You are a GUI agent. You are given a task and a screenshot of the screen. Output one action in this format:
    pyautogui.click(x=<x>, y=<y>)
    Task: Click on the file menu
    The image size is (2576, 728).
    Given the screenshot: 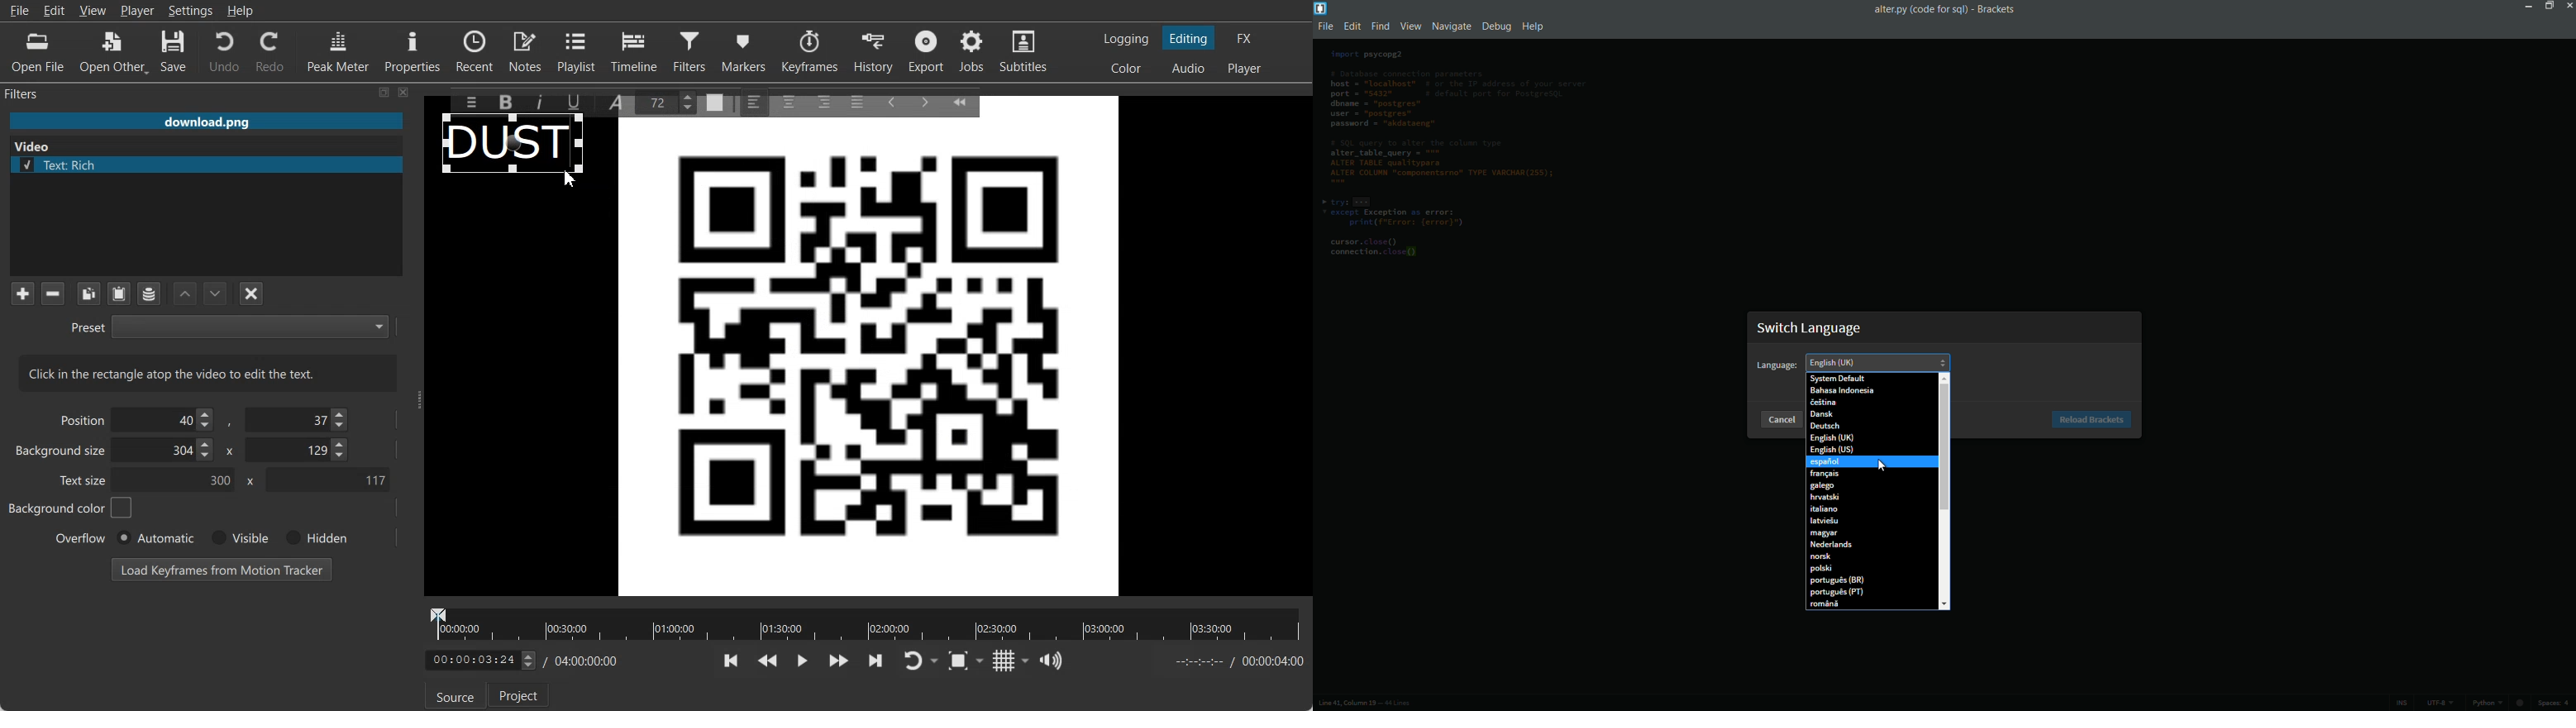 What is the action you would take?
    pyautogui.click(x=1323, y=26)
    